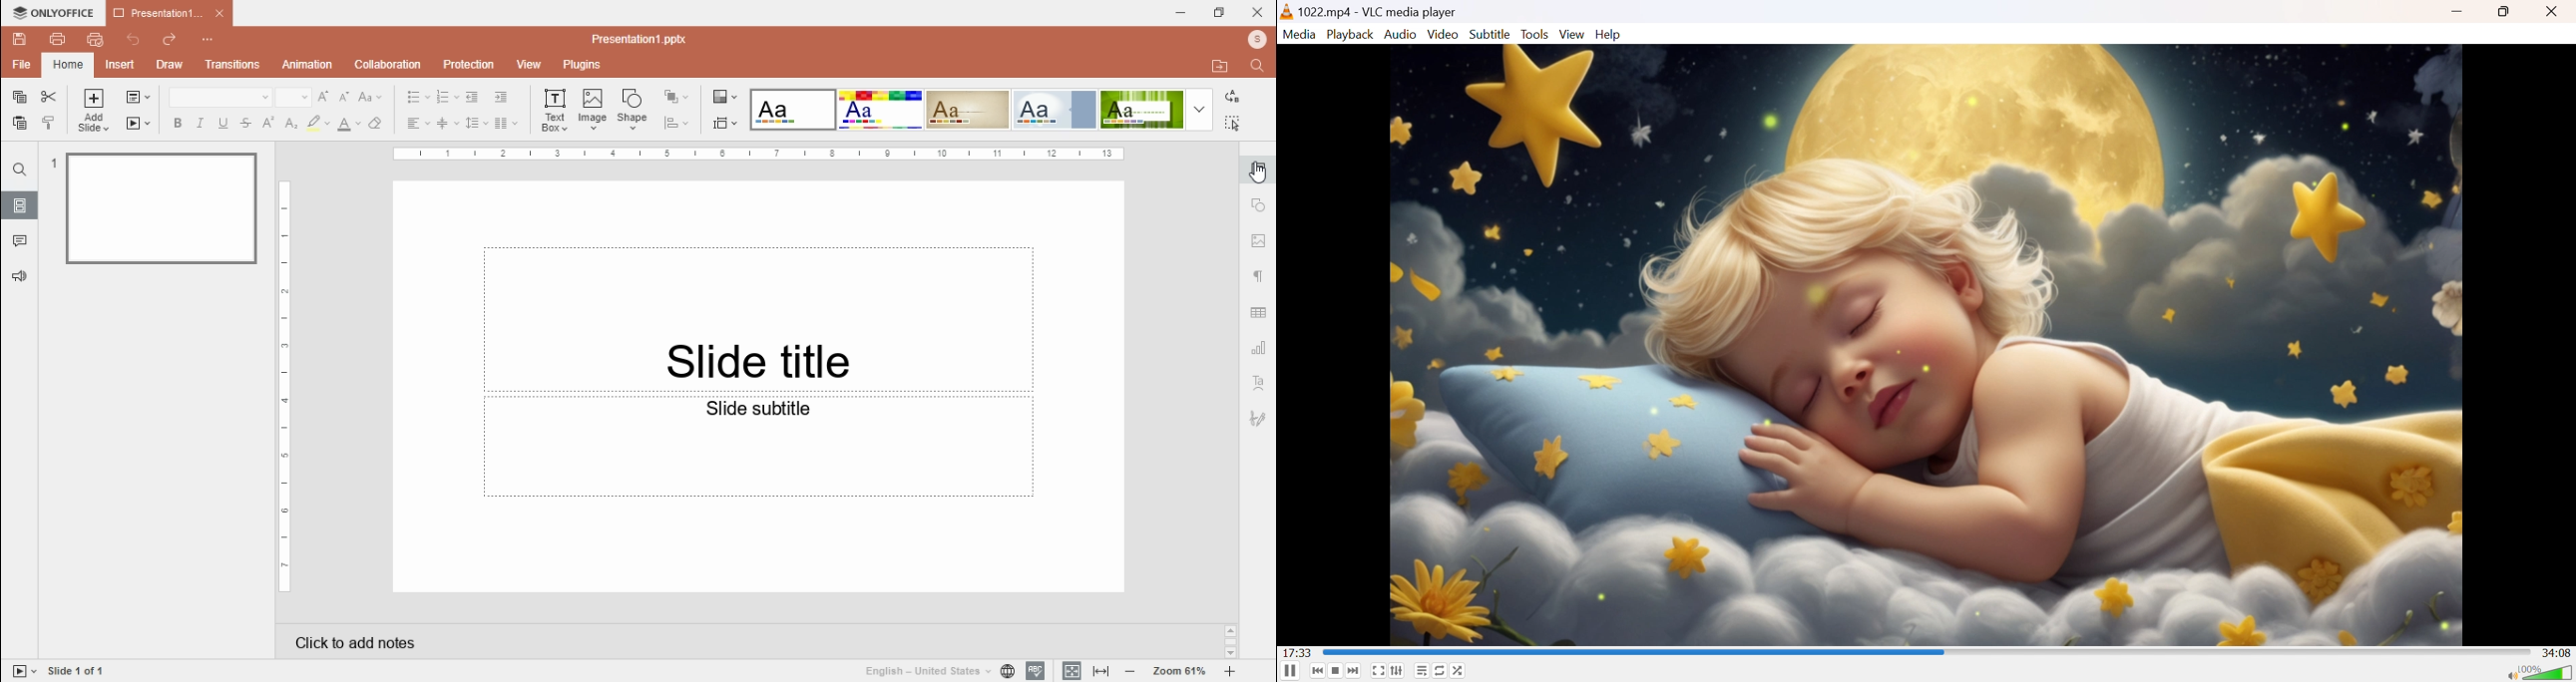 This screenshot has height=700, width=2576. What do you see at coordinates (1256, 171) in the screenshot?
I see `slide settings` at bounding box center [1256, 171].